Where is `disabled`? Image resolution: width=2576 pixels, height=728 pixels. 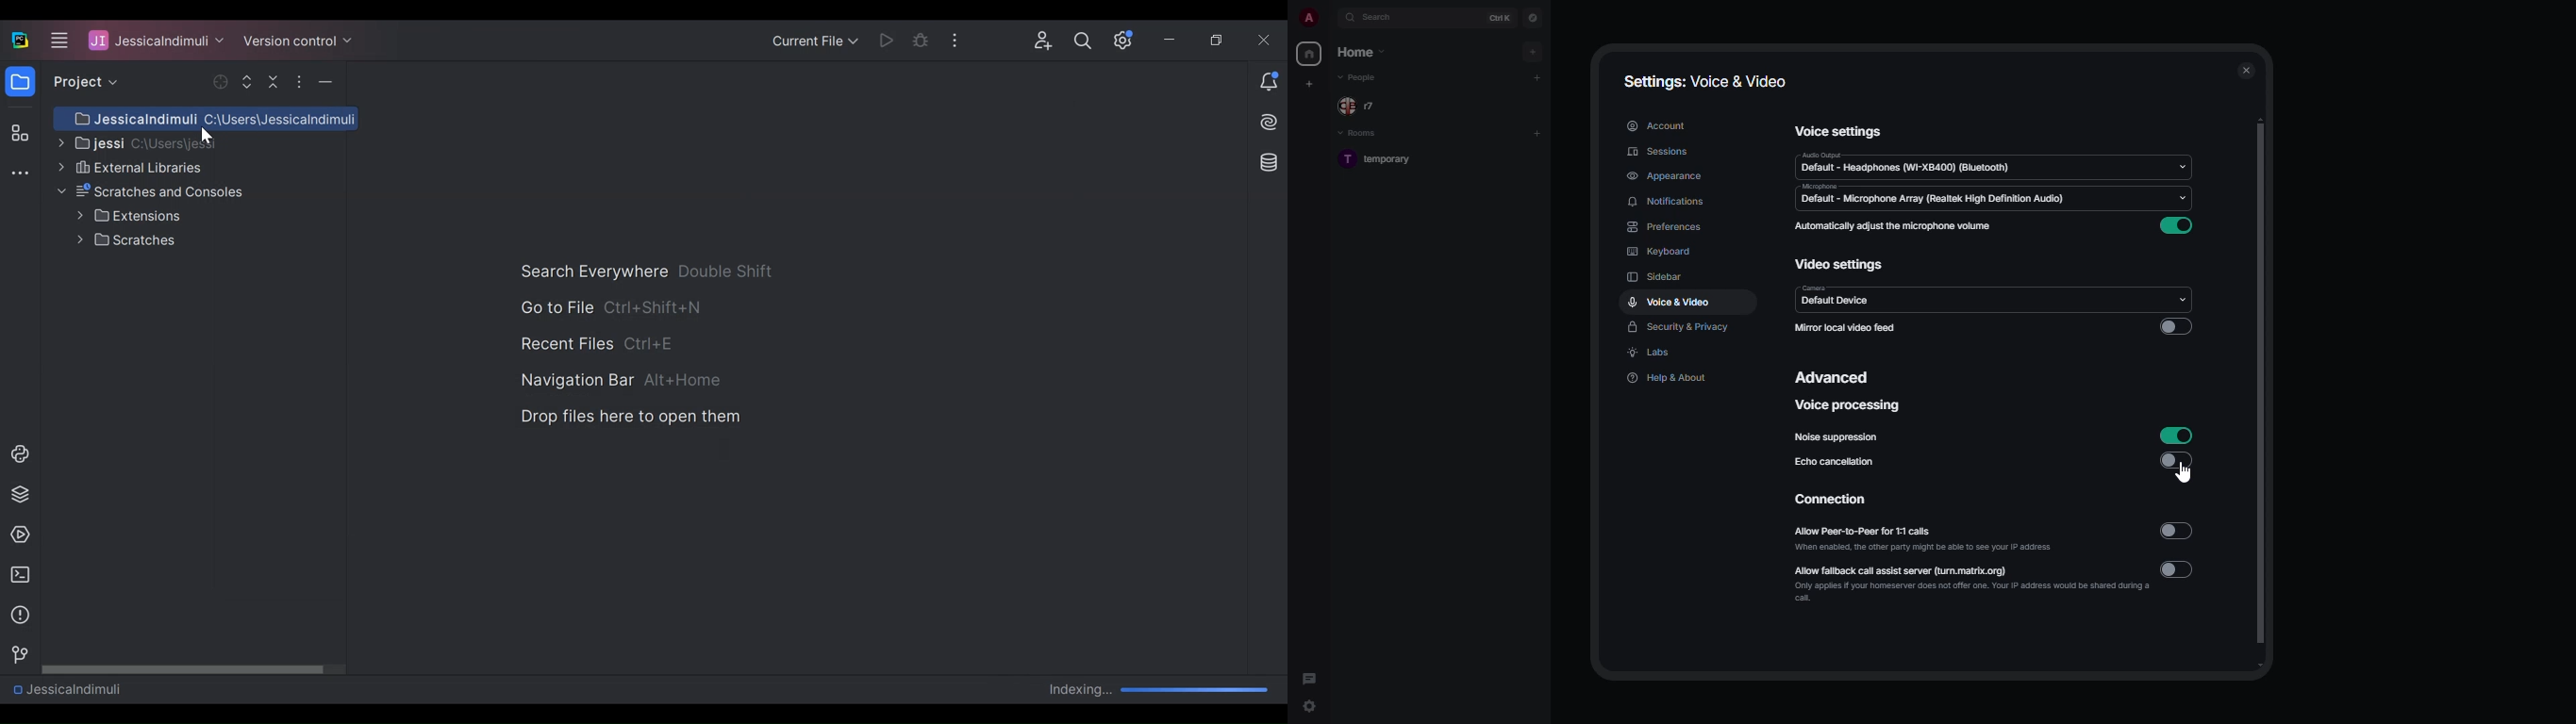
disabled is located at coordinates (2175, 326).